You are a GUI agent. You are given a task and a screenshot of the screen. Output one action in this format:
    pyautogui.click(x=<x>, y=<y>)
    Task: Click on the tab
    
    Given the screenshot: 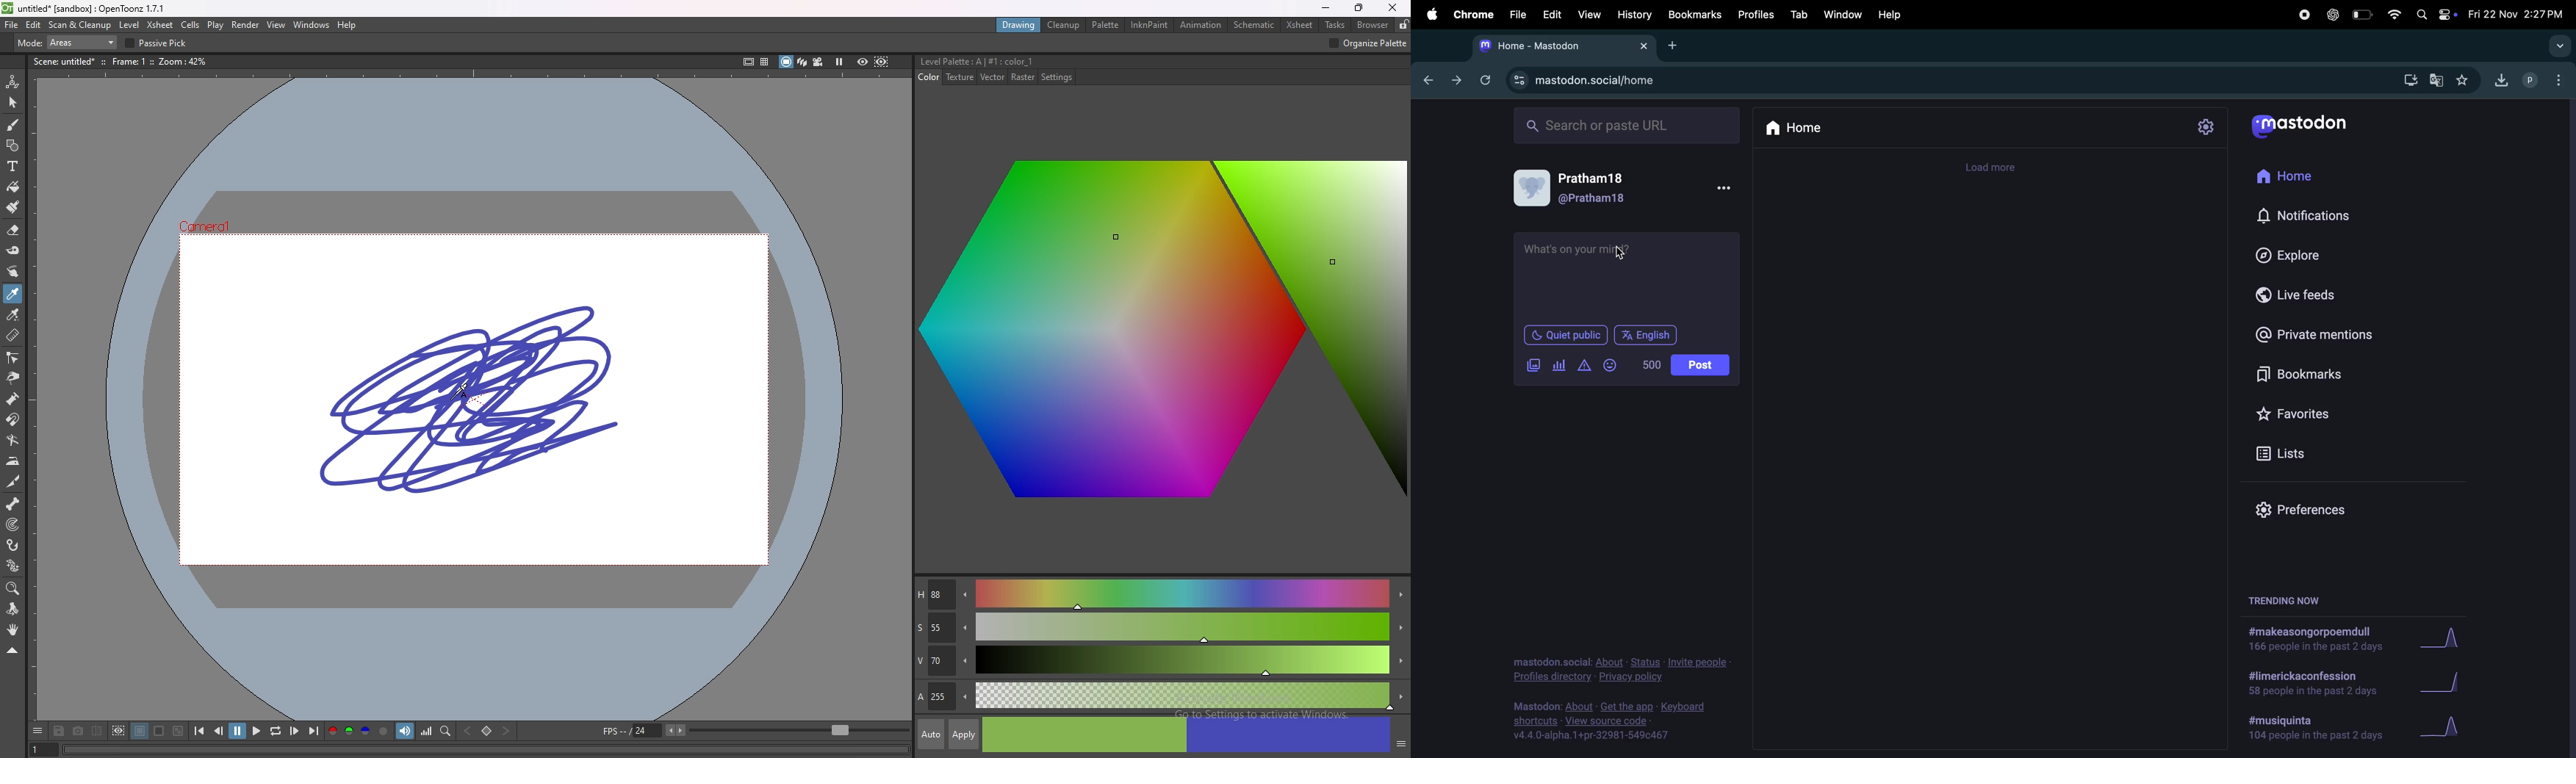 What is the action you would take?
    pyautogui.click(x=1799, y=13)
    